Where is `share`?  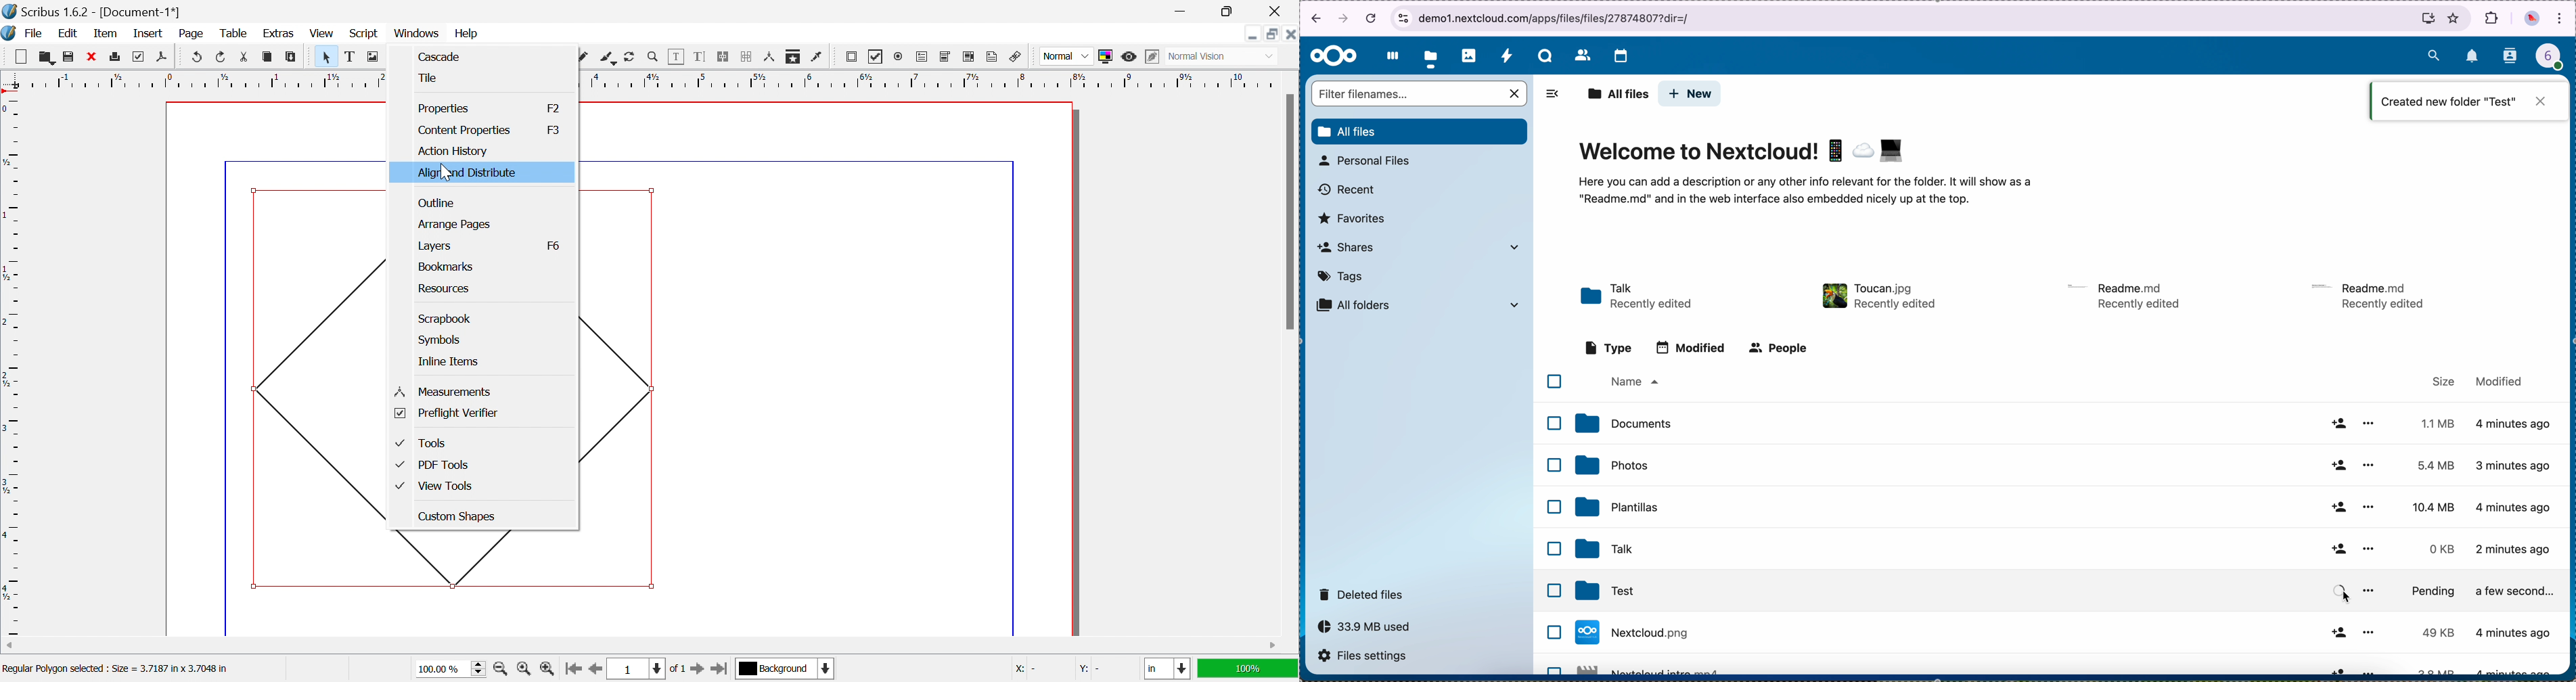
share is located at coordinates (2339, 508).